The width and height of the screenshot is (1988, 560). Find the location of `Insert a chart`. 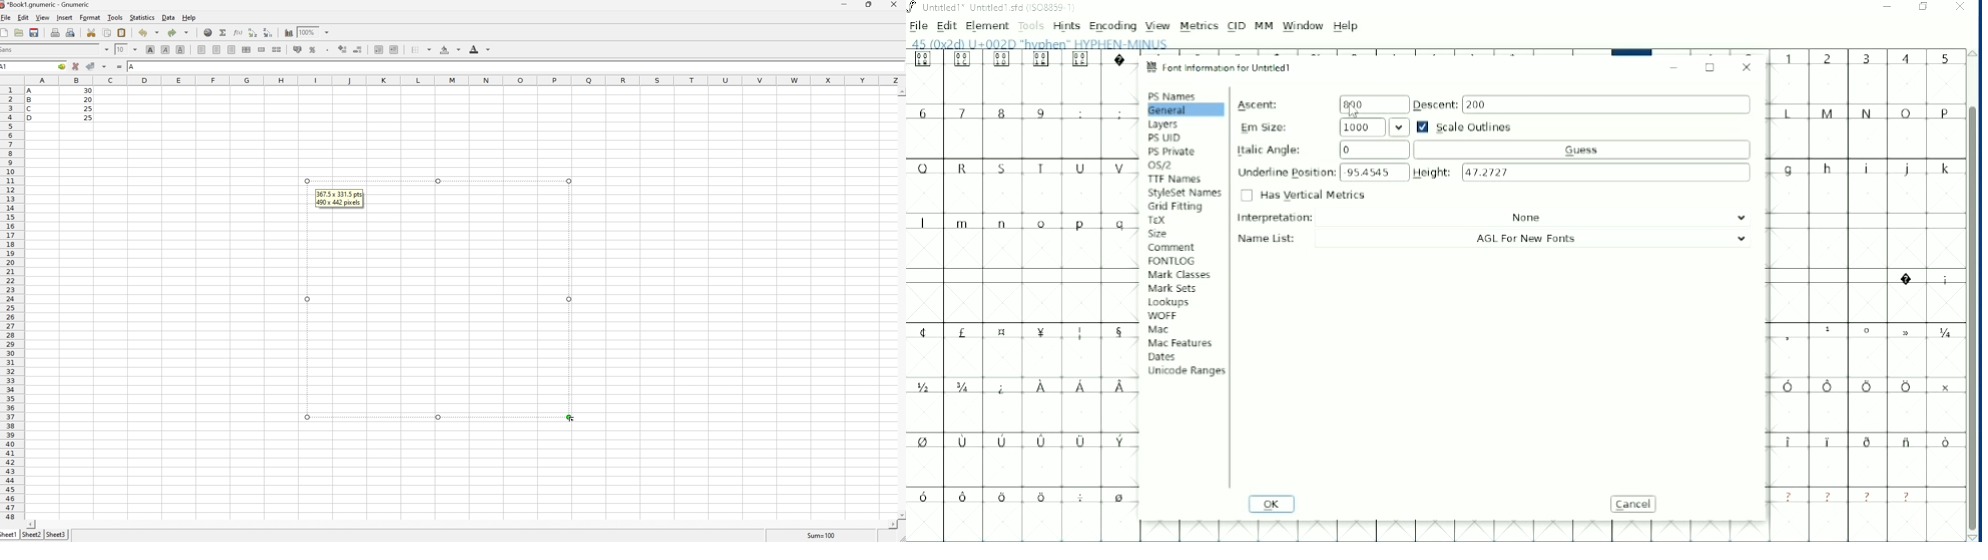

Insert a chart is located at coordinates (288, 31).